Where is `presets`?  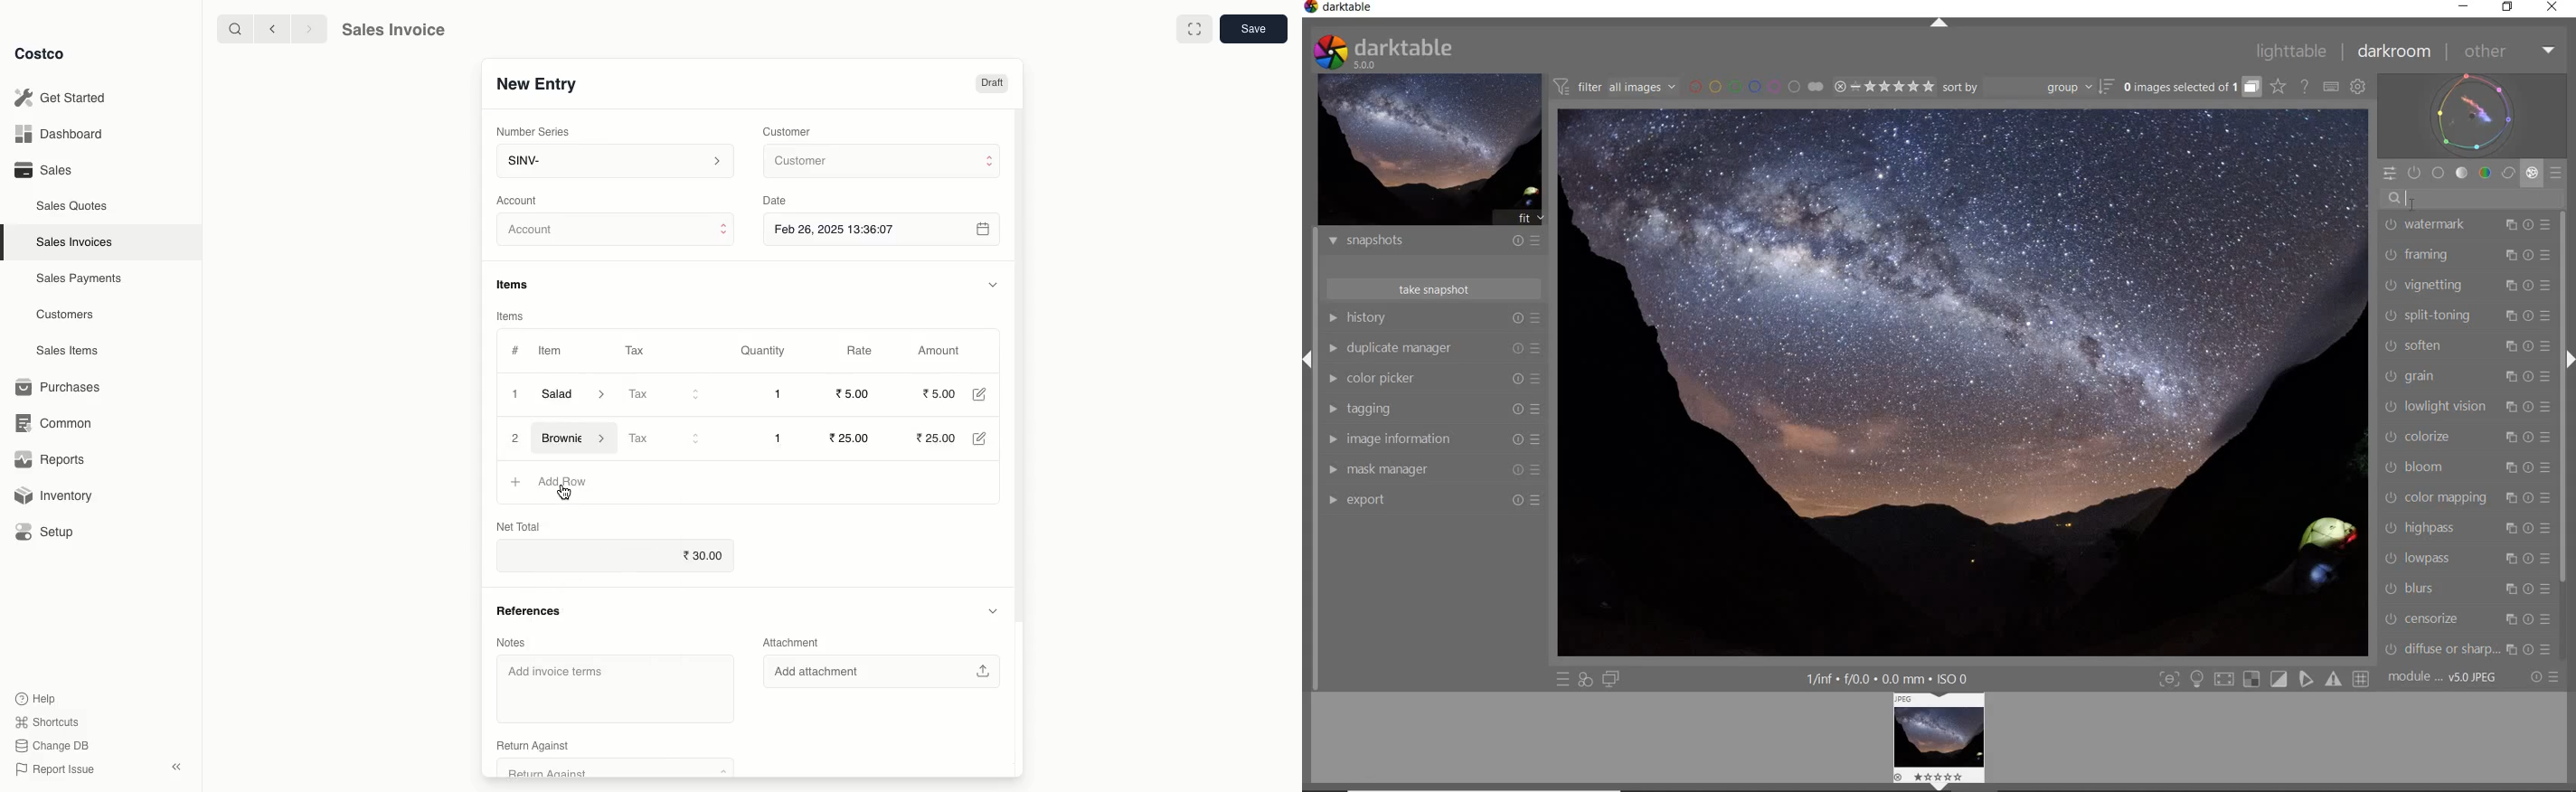 presets is located at coordinates (2550, 620).